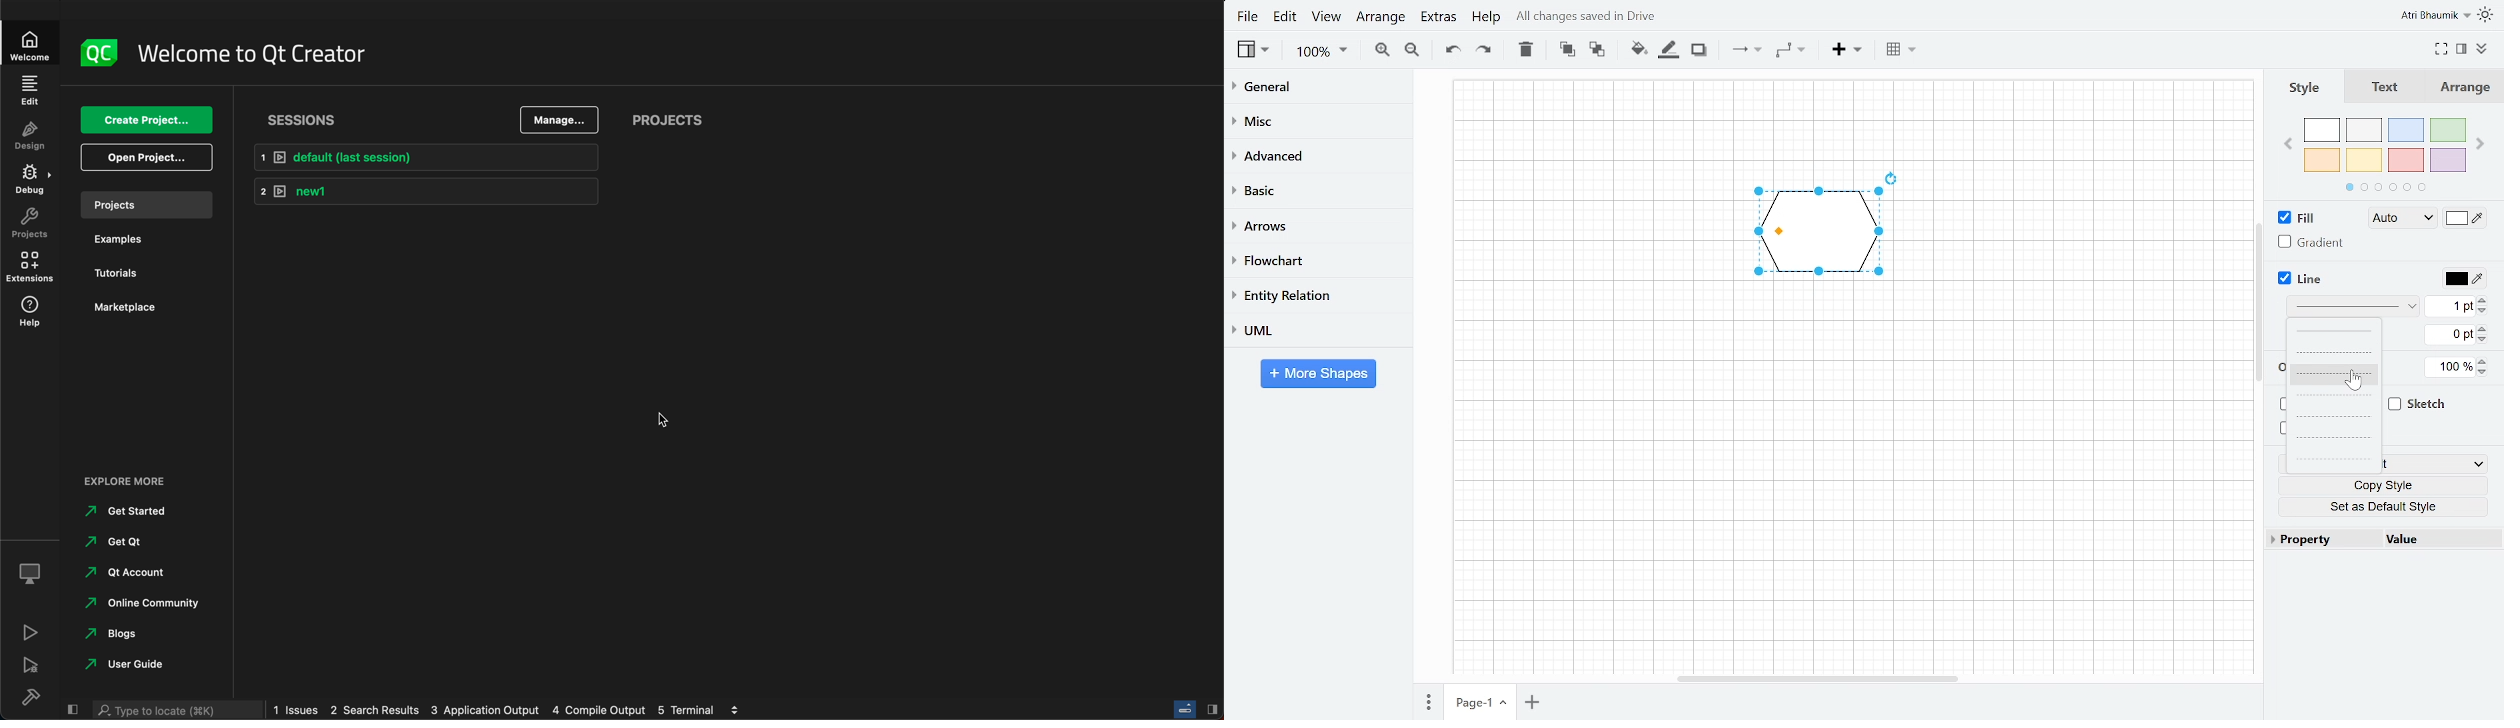 Image resolution: width=2520 pixels, height=728 pixels. What do you see at coordinates (2334, 395) in the screenshot?
I see `Dashed 3 ` at bounding box center [2334, 395].